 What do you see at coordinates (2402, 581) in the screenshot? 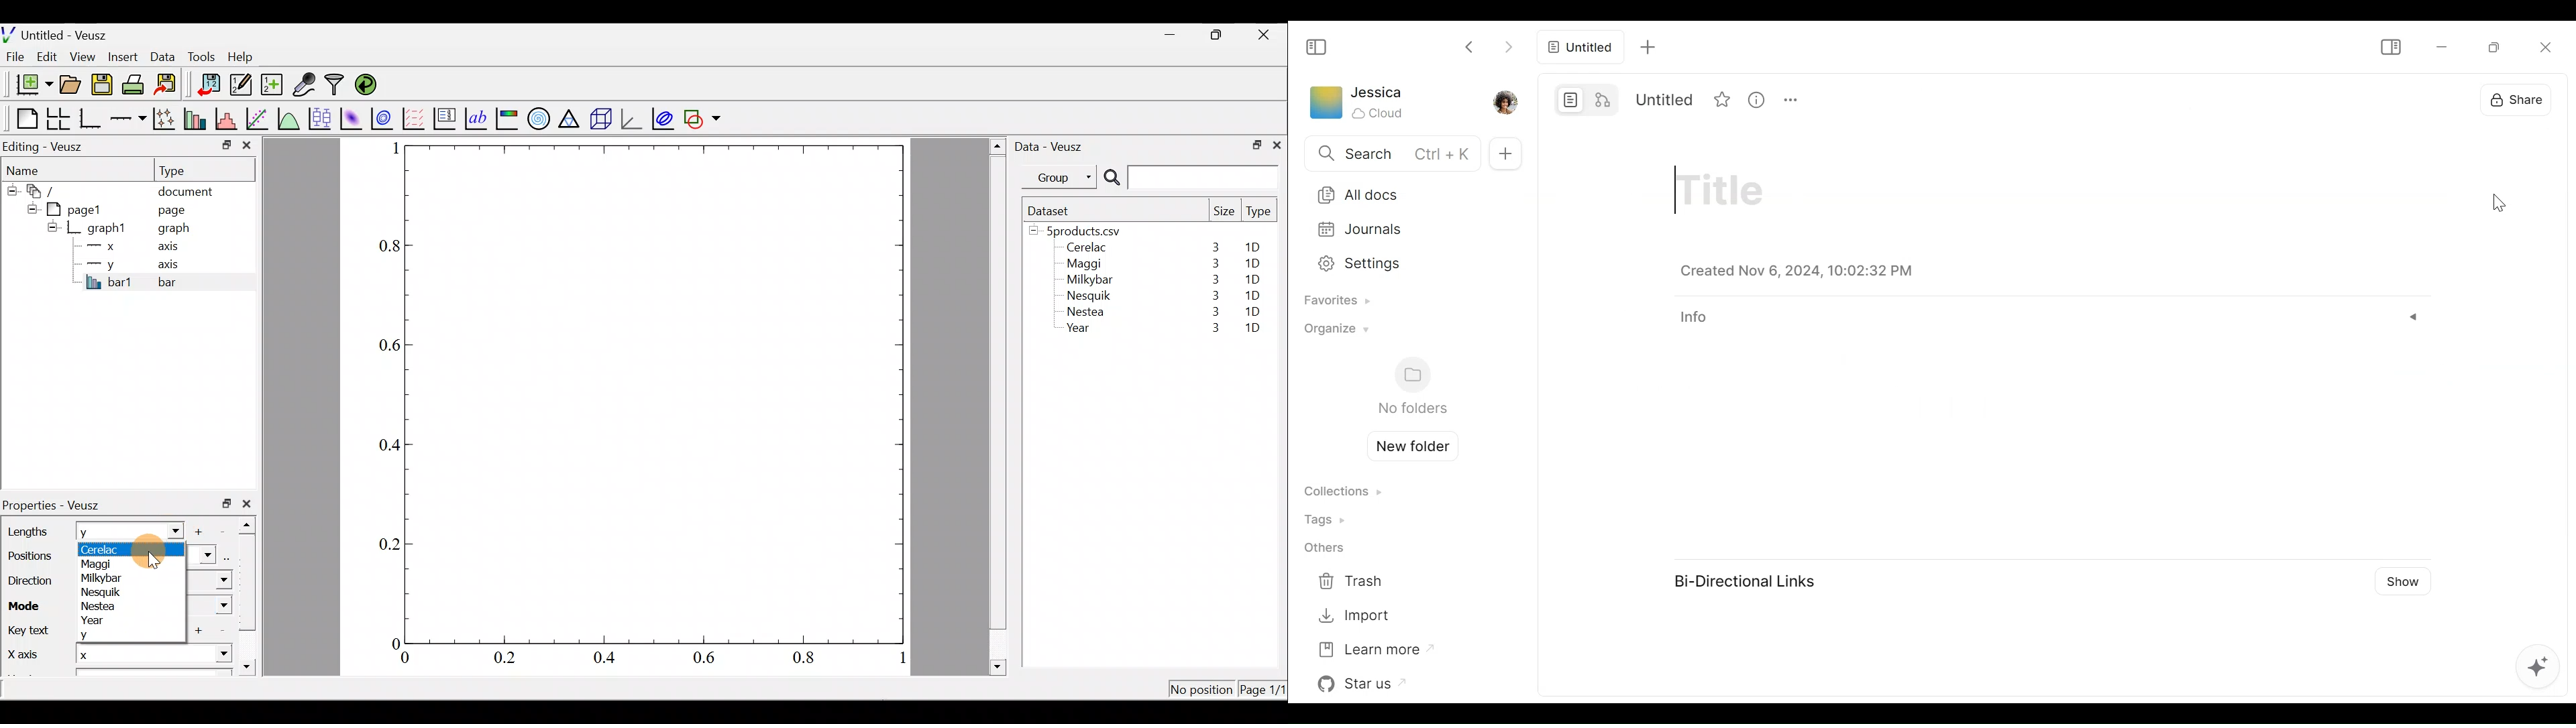
I see `Show` at bounding box center [2402, 581].